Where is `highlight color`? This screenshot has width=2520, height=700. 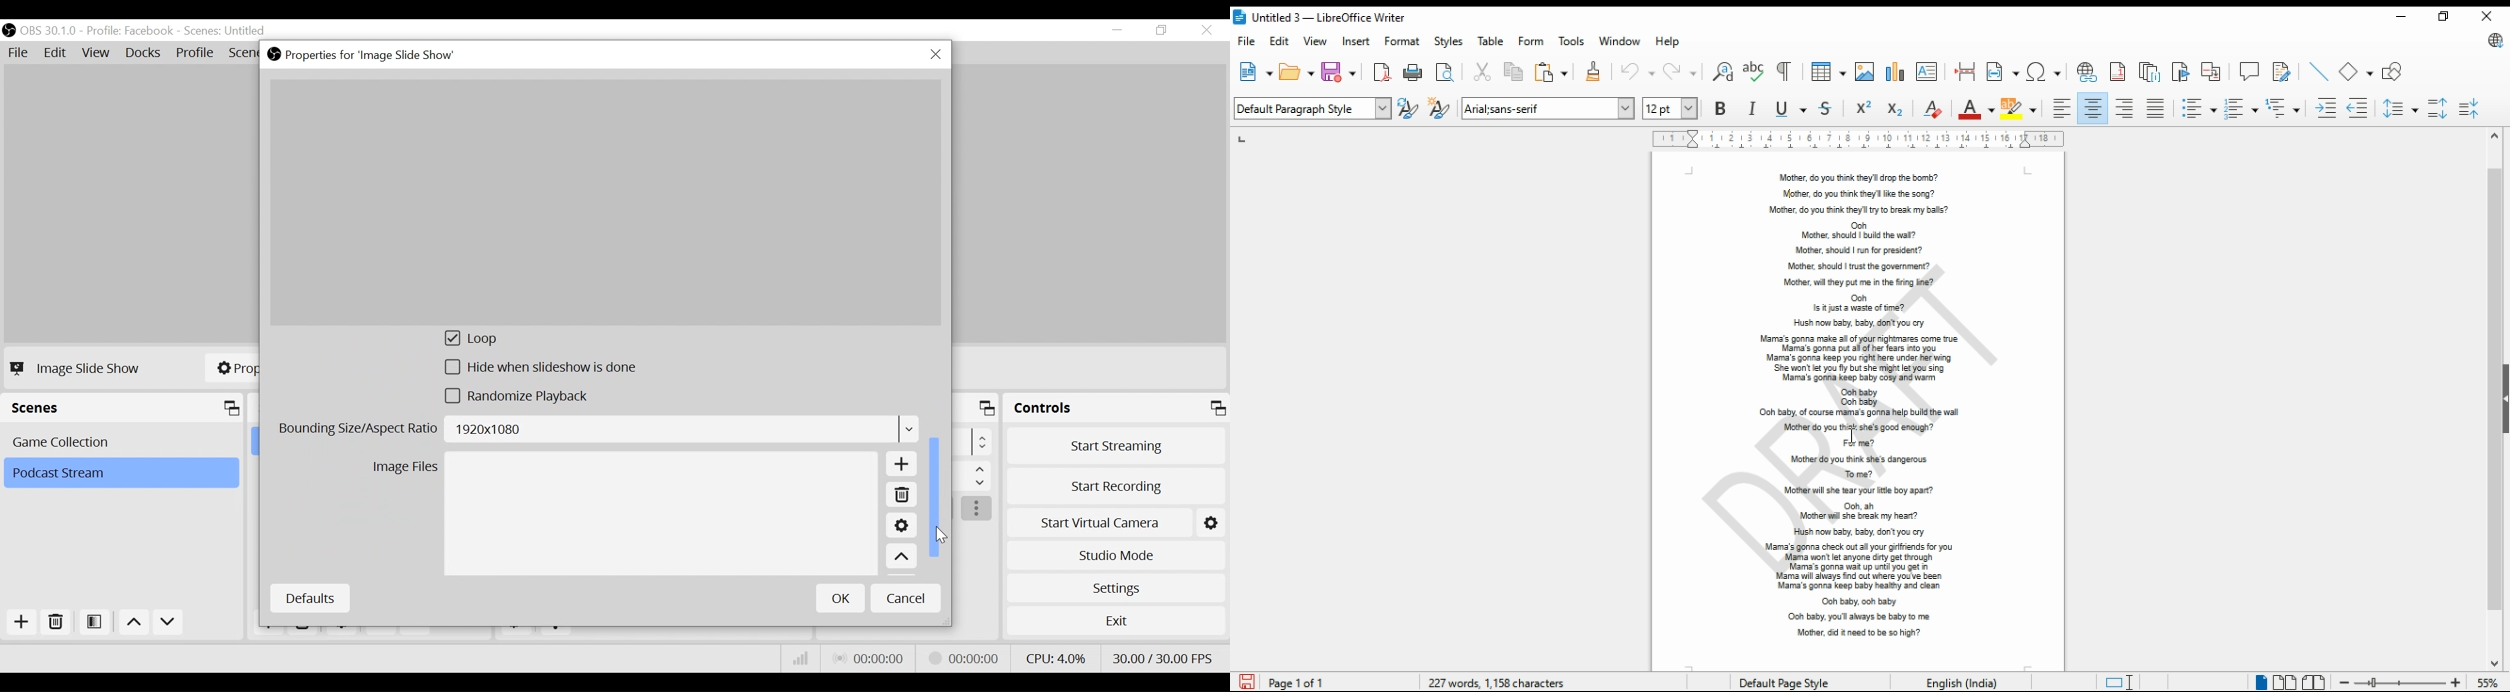 highlight color is located at coordinates (2021, 108).